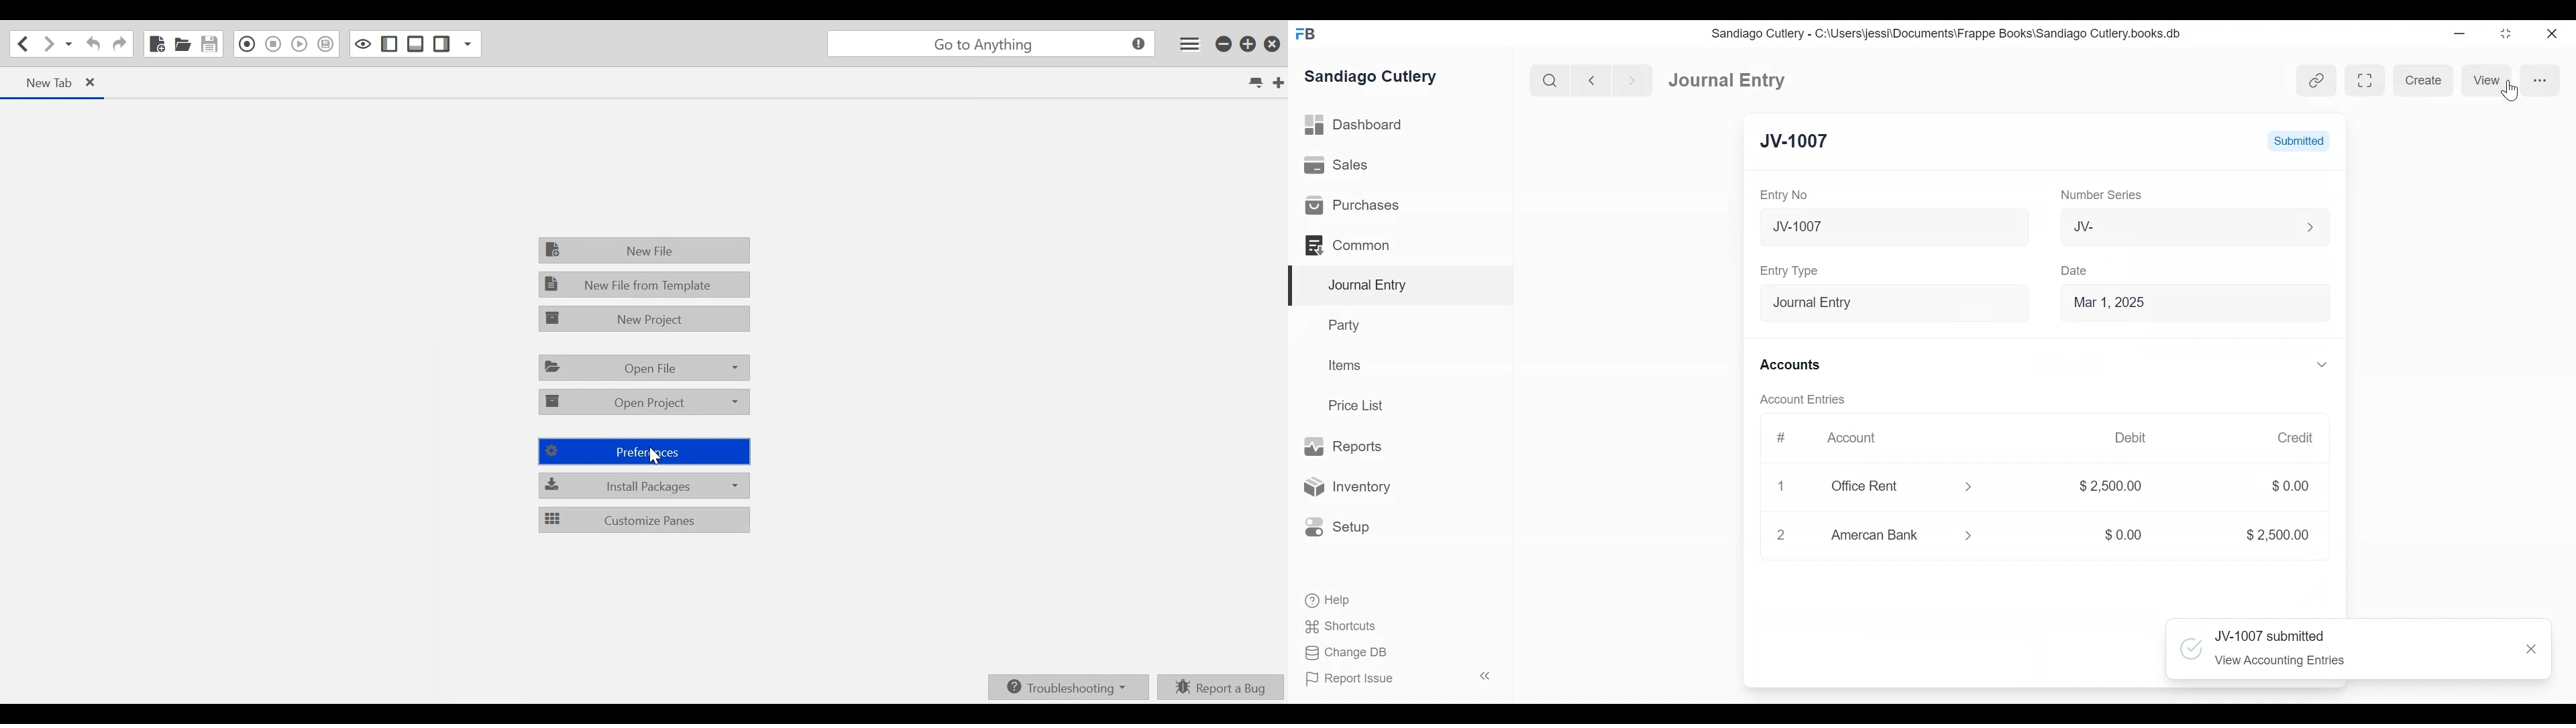 The height and width of the screenshot is (728, 2576). Describe the element at coordinates (2511, 92) in the screenshot. I see `cursor` at that location.